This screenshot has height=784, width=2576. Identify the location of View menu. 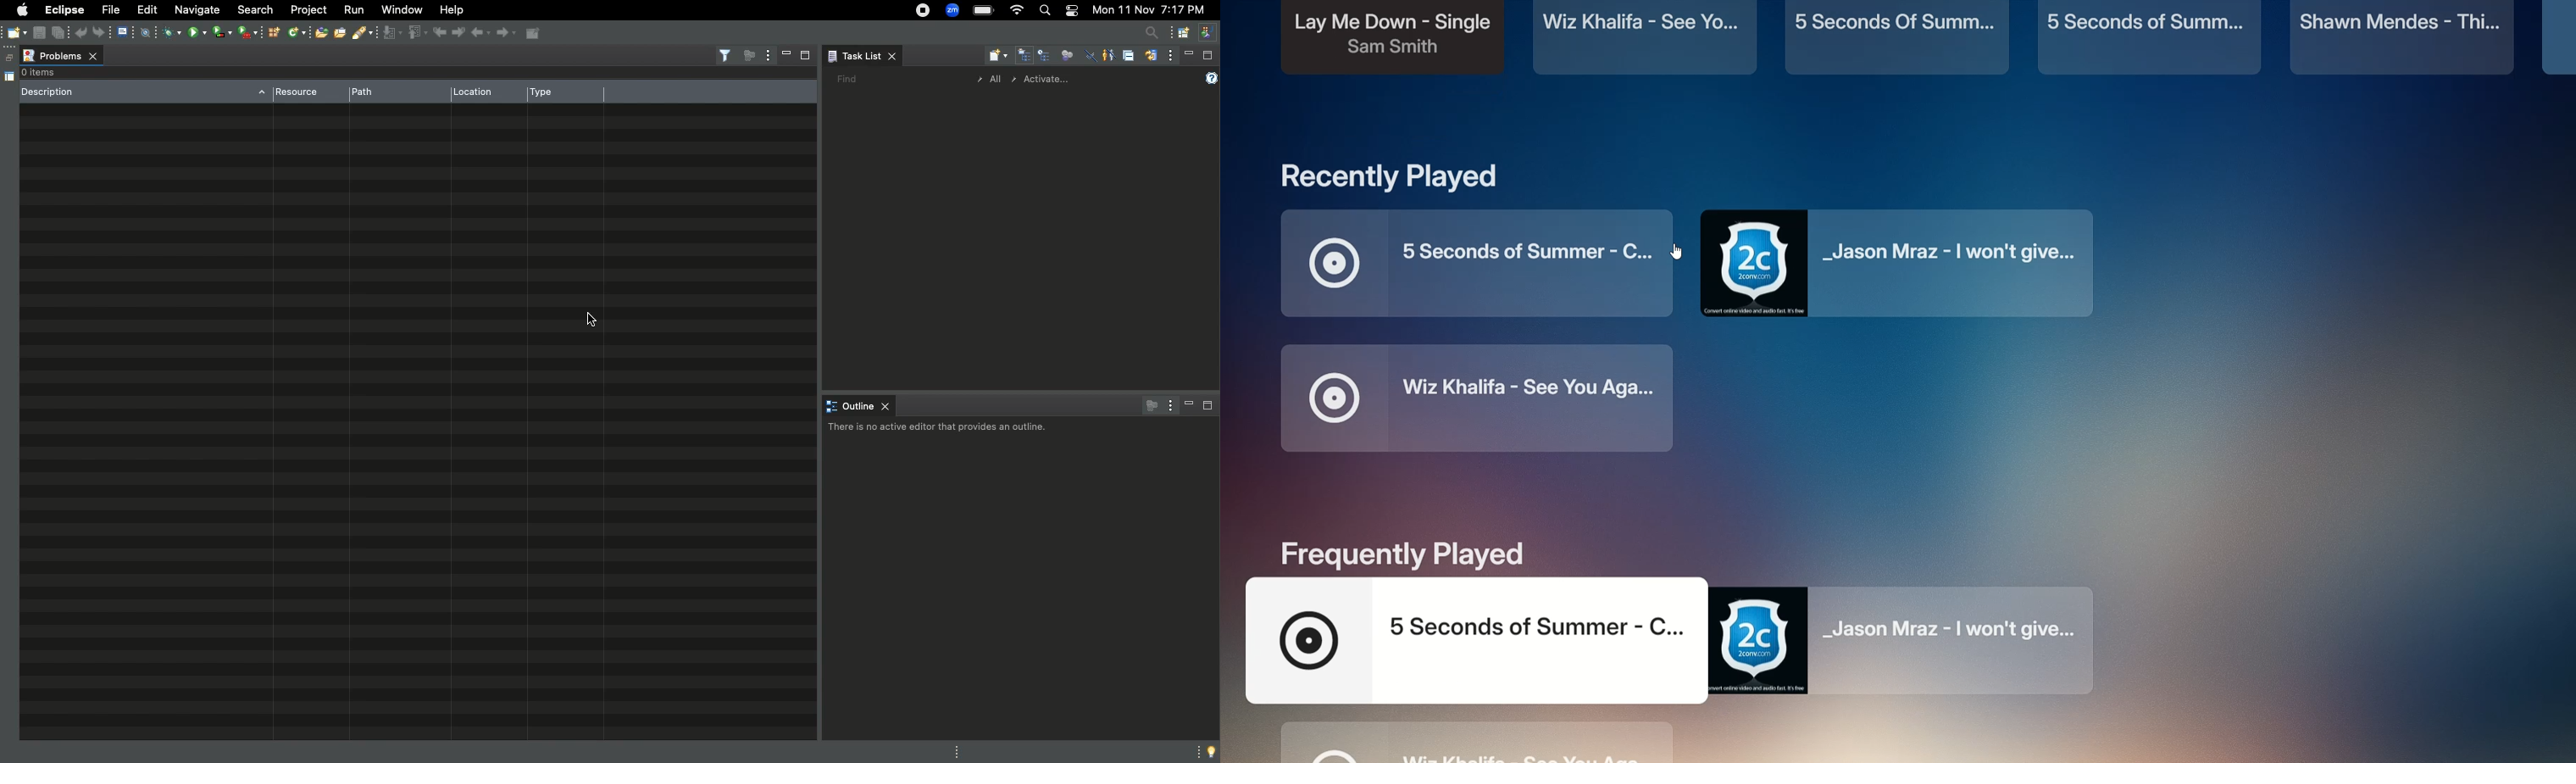
(1168, 404).